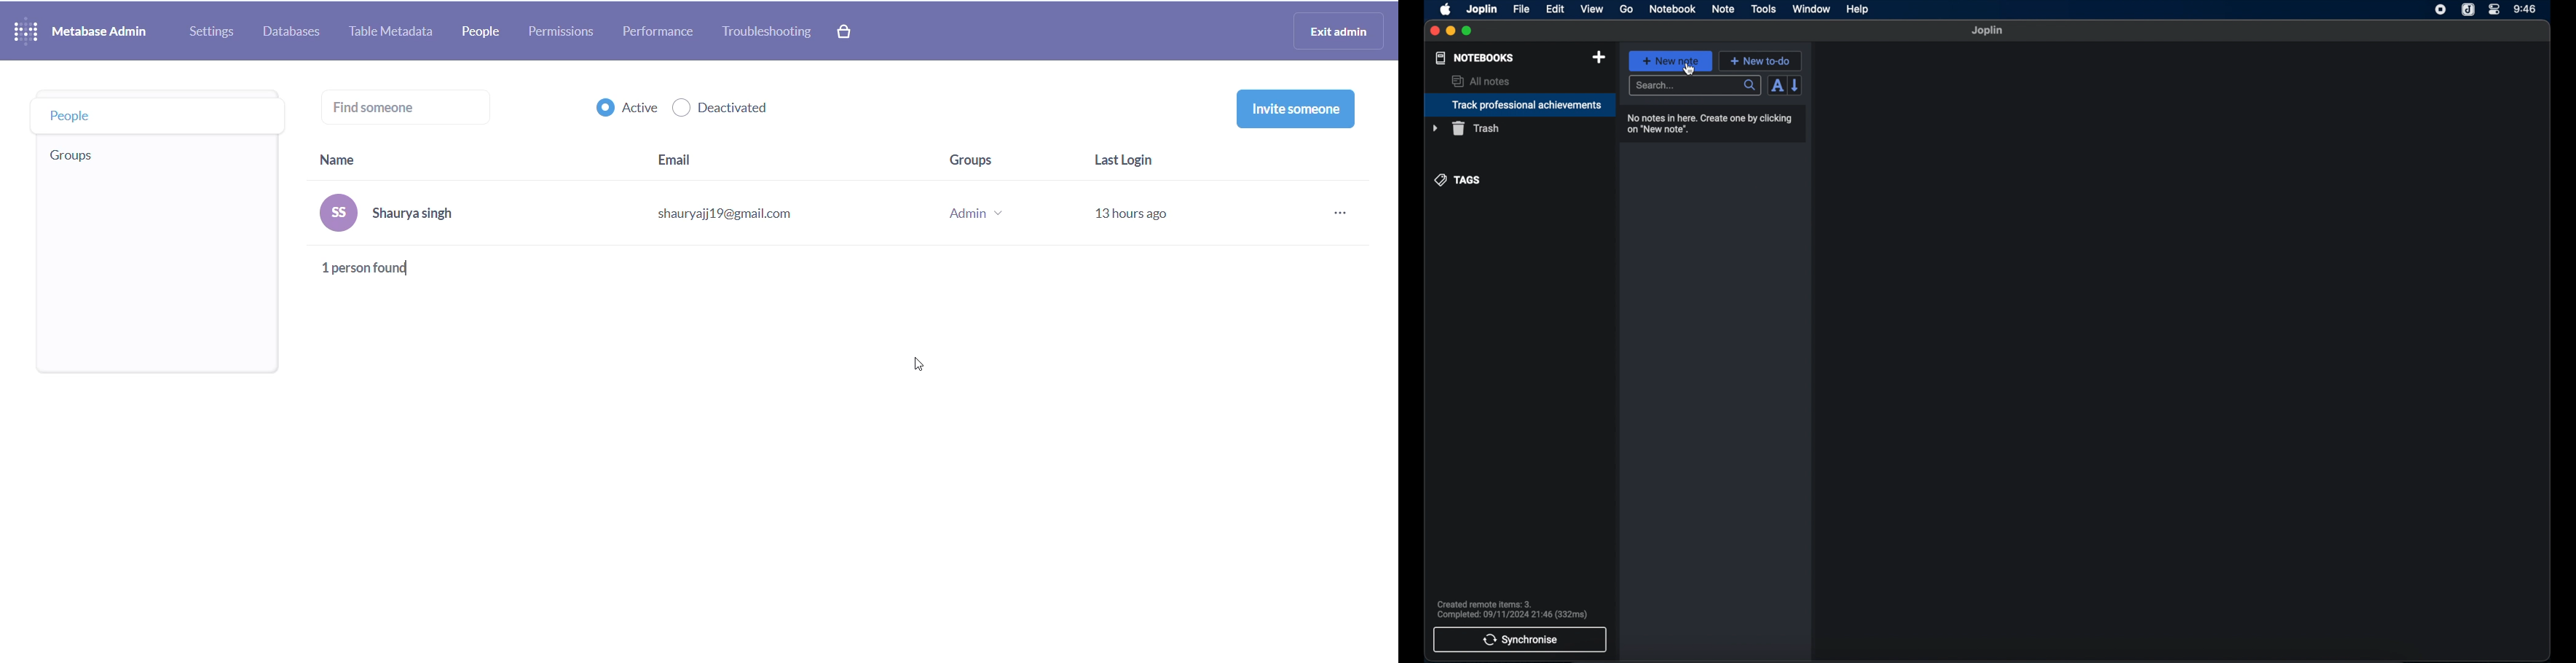 The height and width of the screenshot is (672, 2576). I want to click on note, so click(1723, 9).